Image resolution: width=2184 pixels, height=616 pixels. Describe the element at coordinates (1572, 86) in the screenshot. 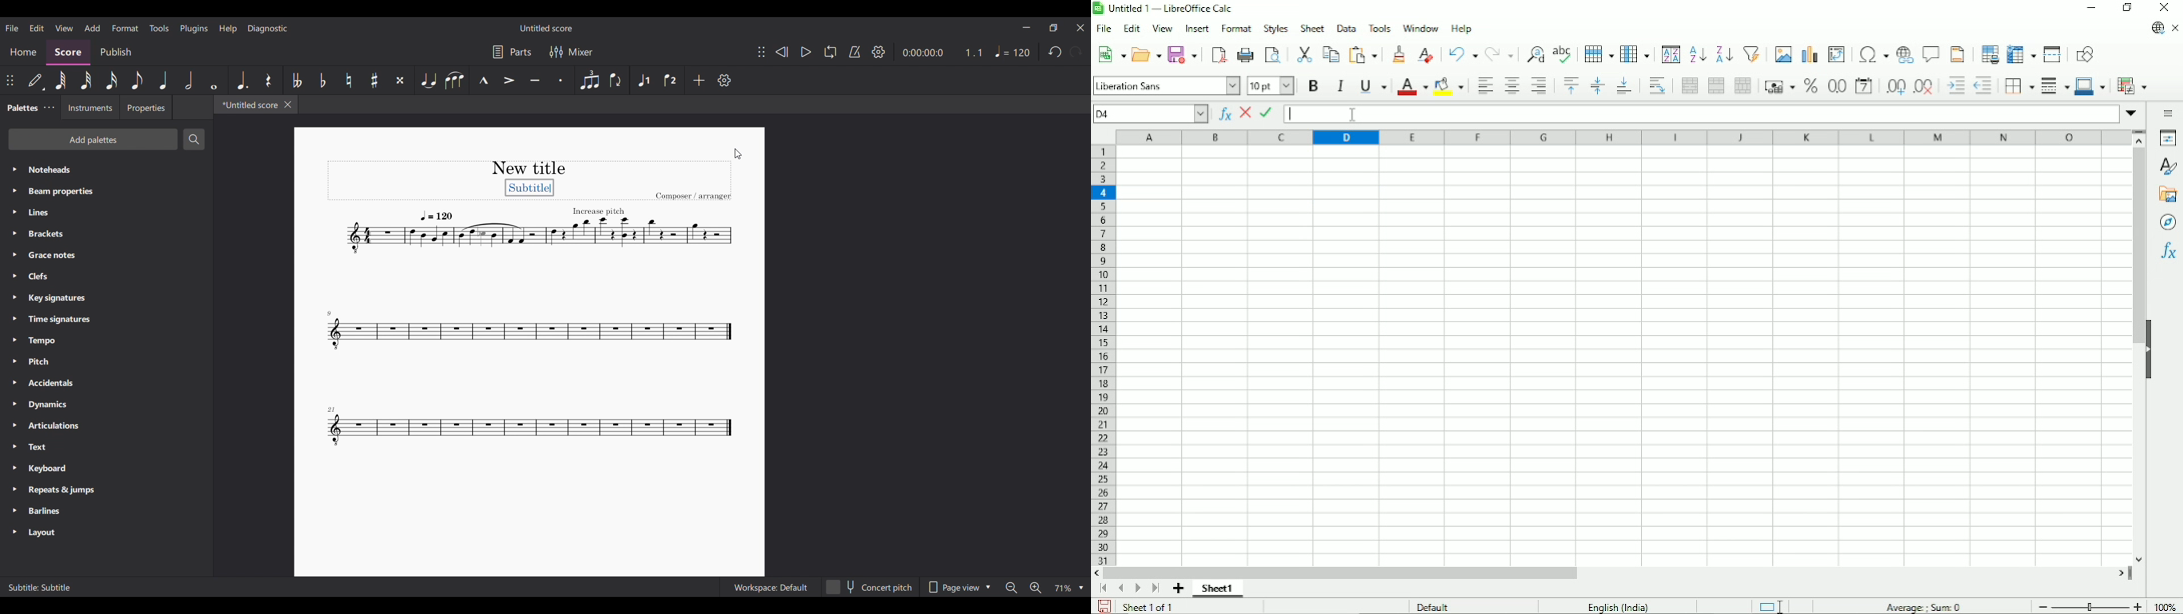

I see `Align top` at that location.